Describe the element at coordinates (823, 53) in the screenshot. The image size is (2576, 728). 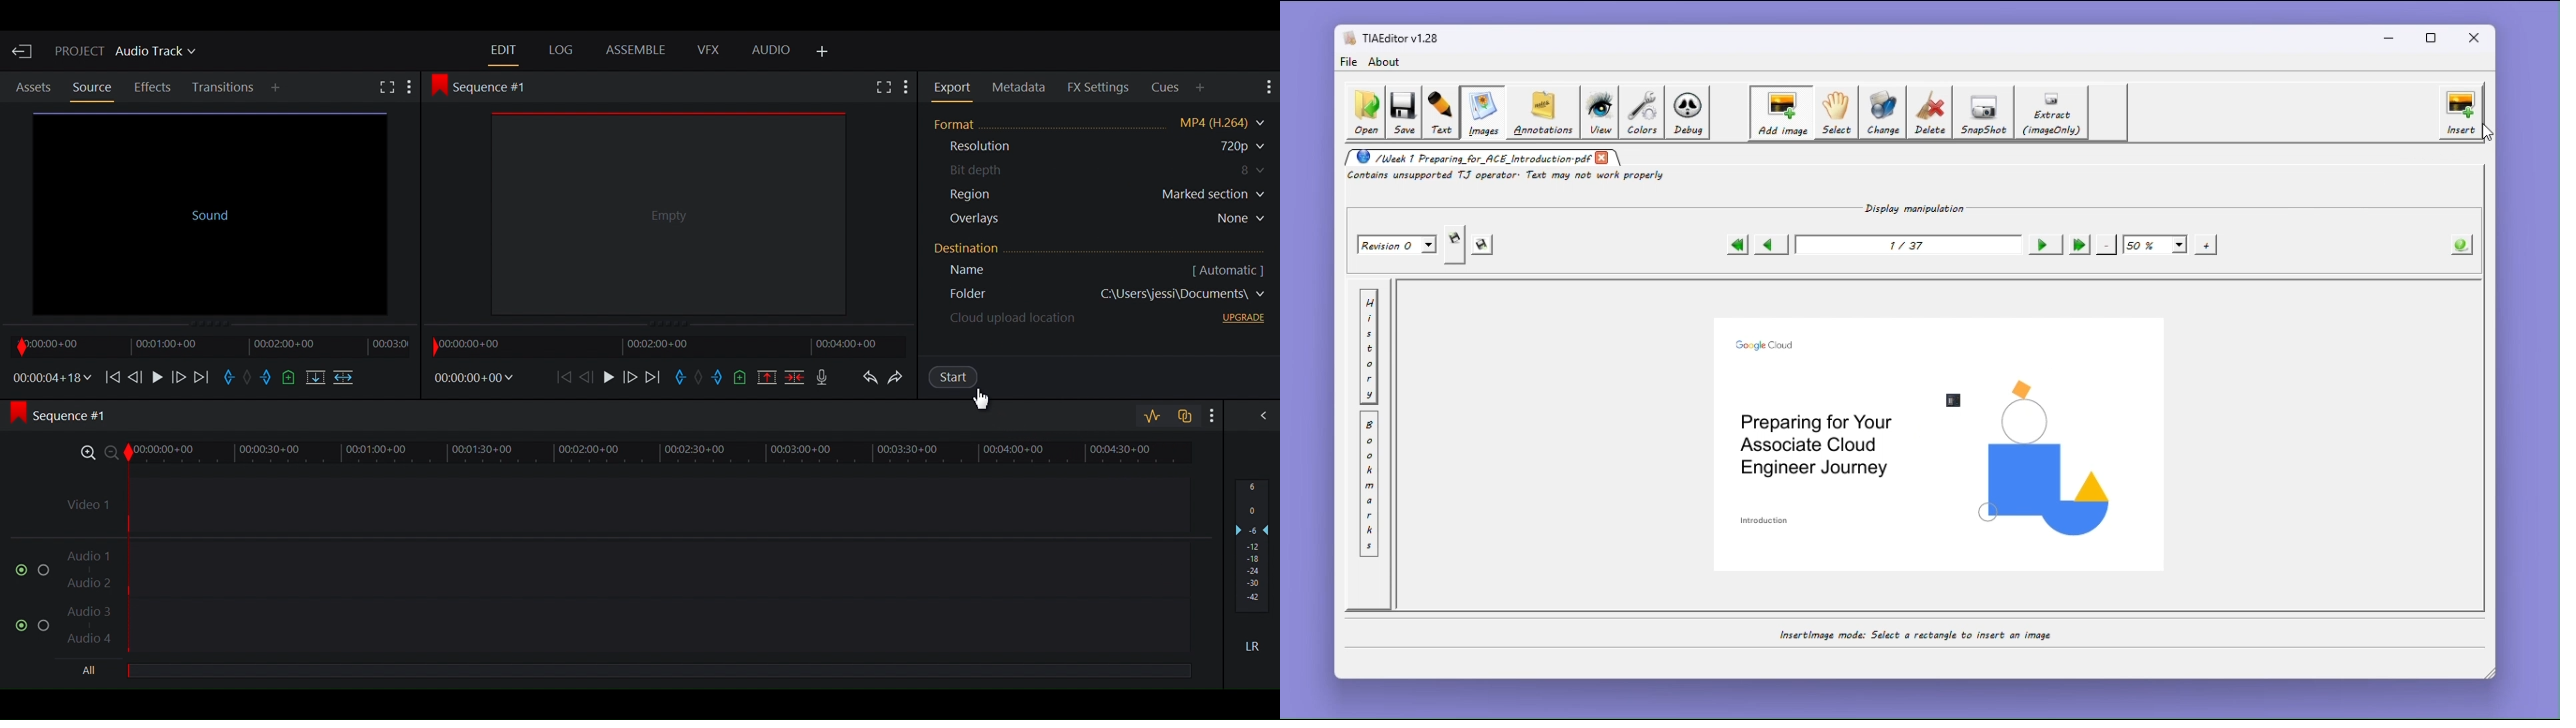
I see `Add Panel` at that location.